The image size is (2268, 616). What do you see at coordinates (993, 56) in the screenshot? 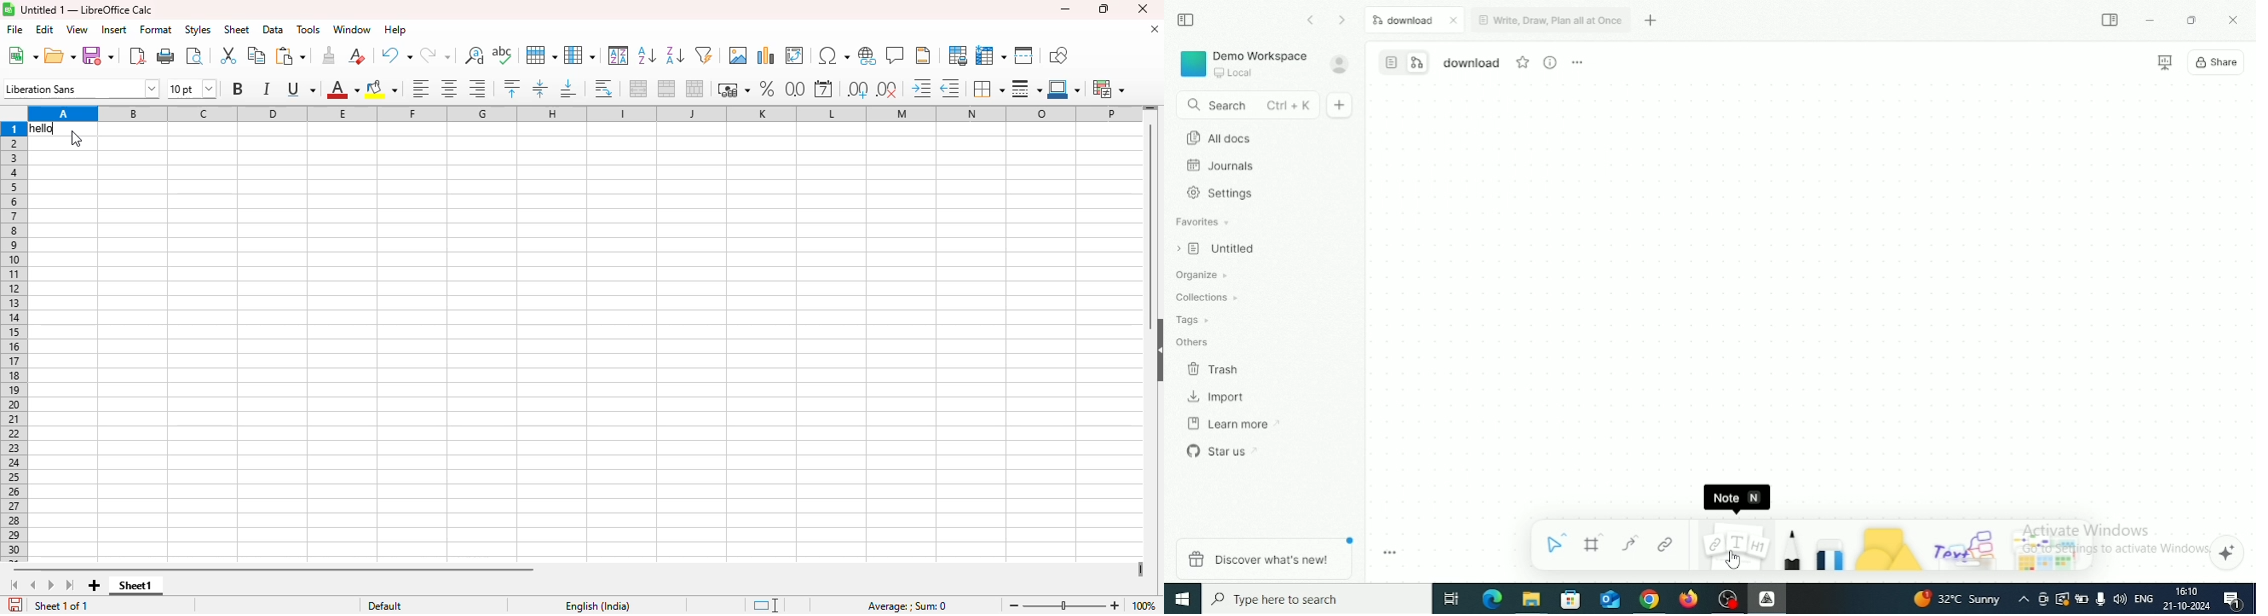
I see `freeze rows and columns` at bounding box center [993, 56].